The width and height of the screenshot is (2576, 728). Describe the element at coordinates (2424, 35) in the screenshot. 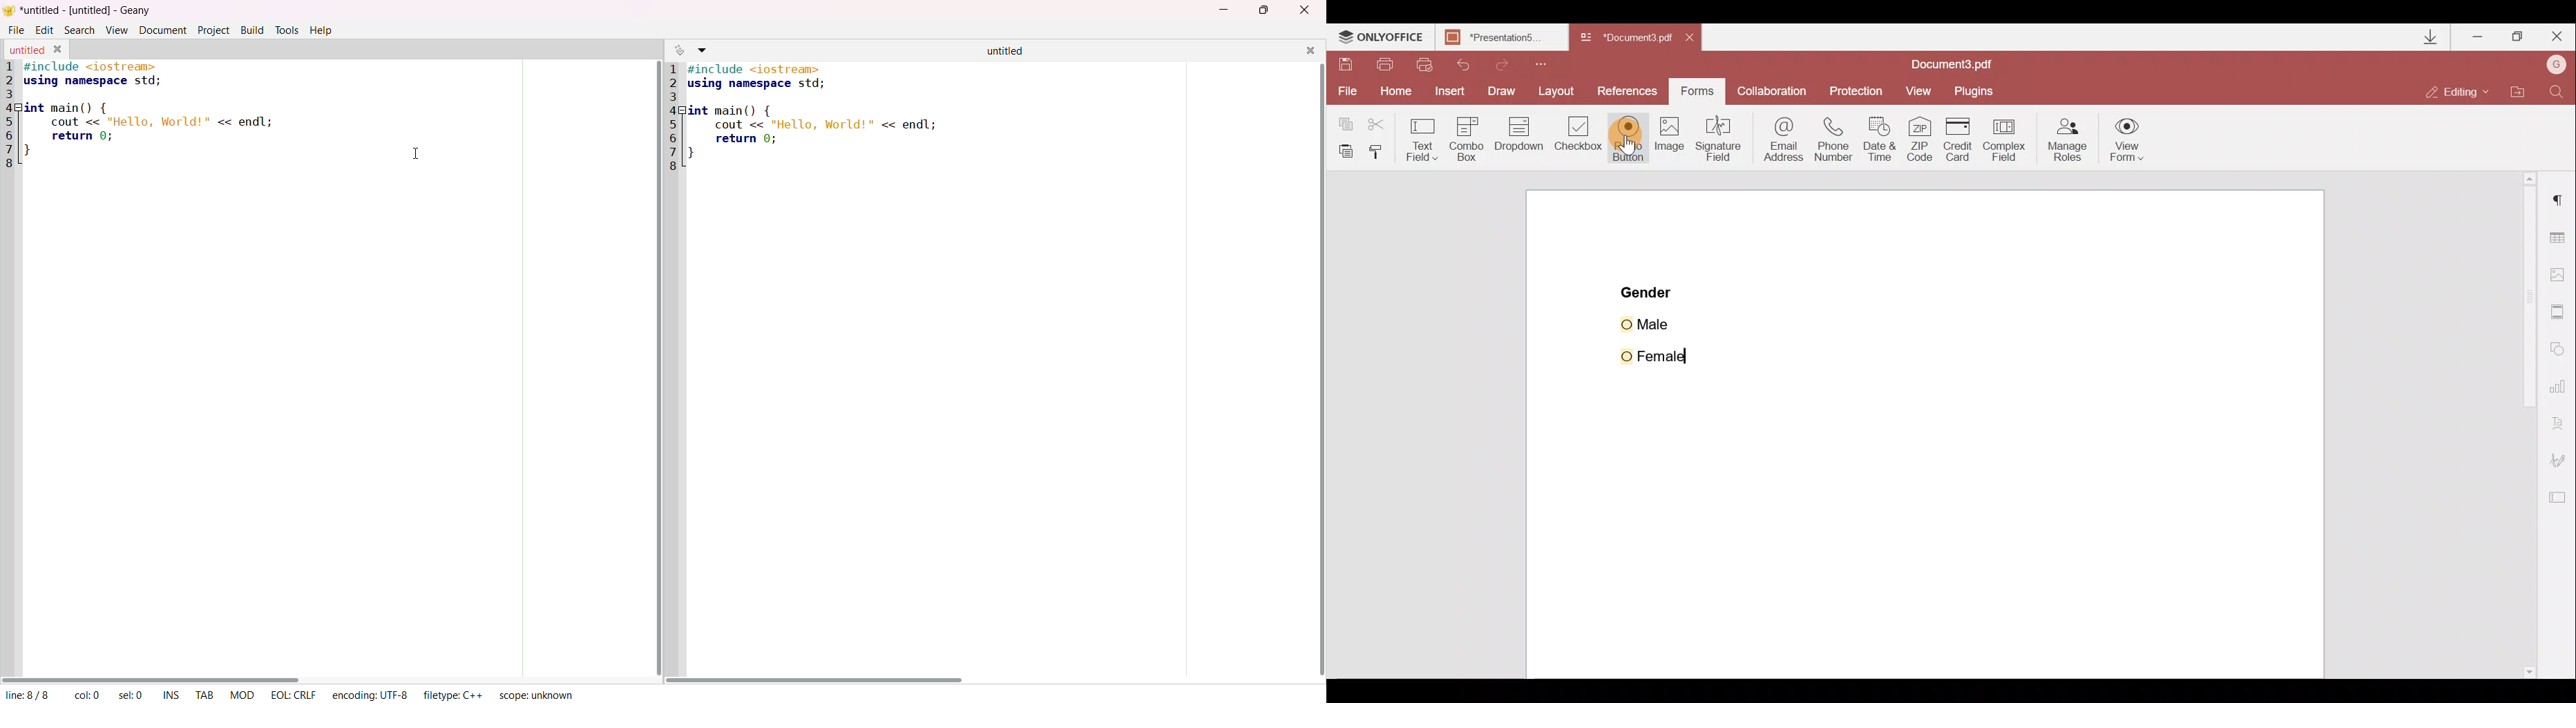

I see `Downloads` at that location.